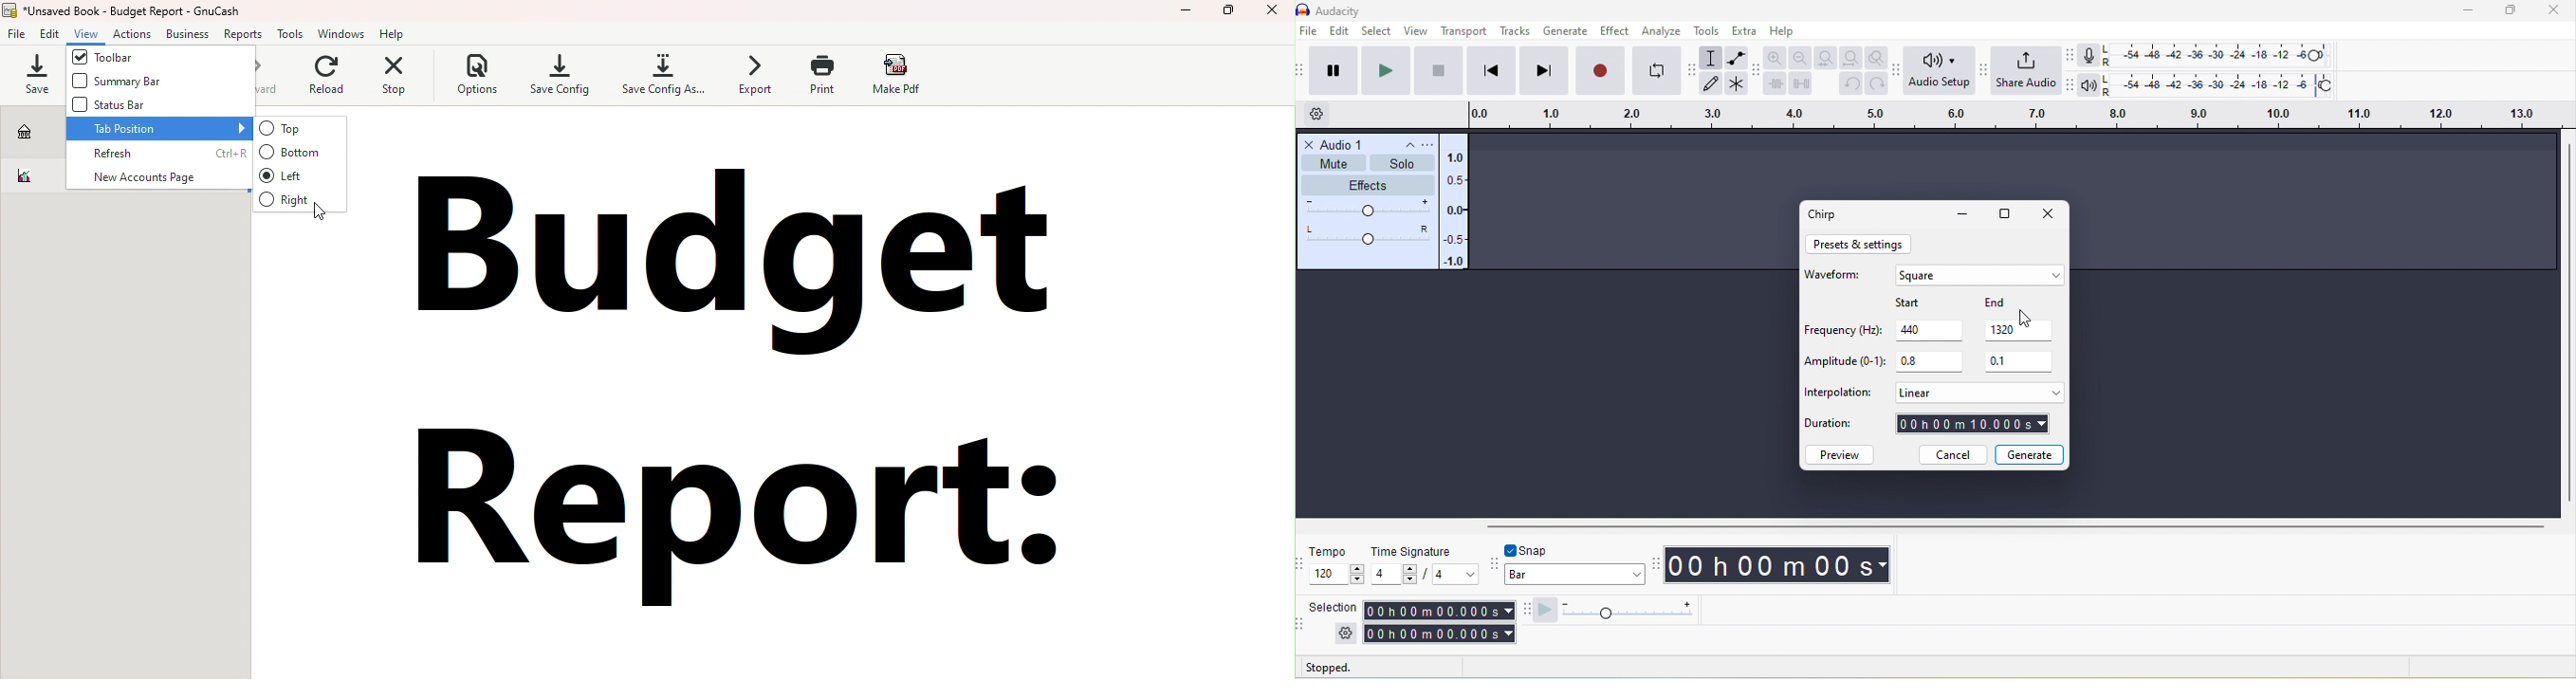 The image size is (2576, 700). What do you see at coordinates (1713, 57) in the screenshot?
I see `selection tool` at bounding box center [1713, 57].